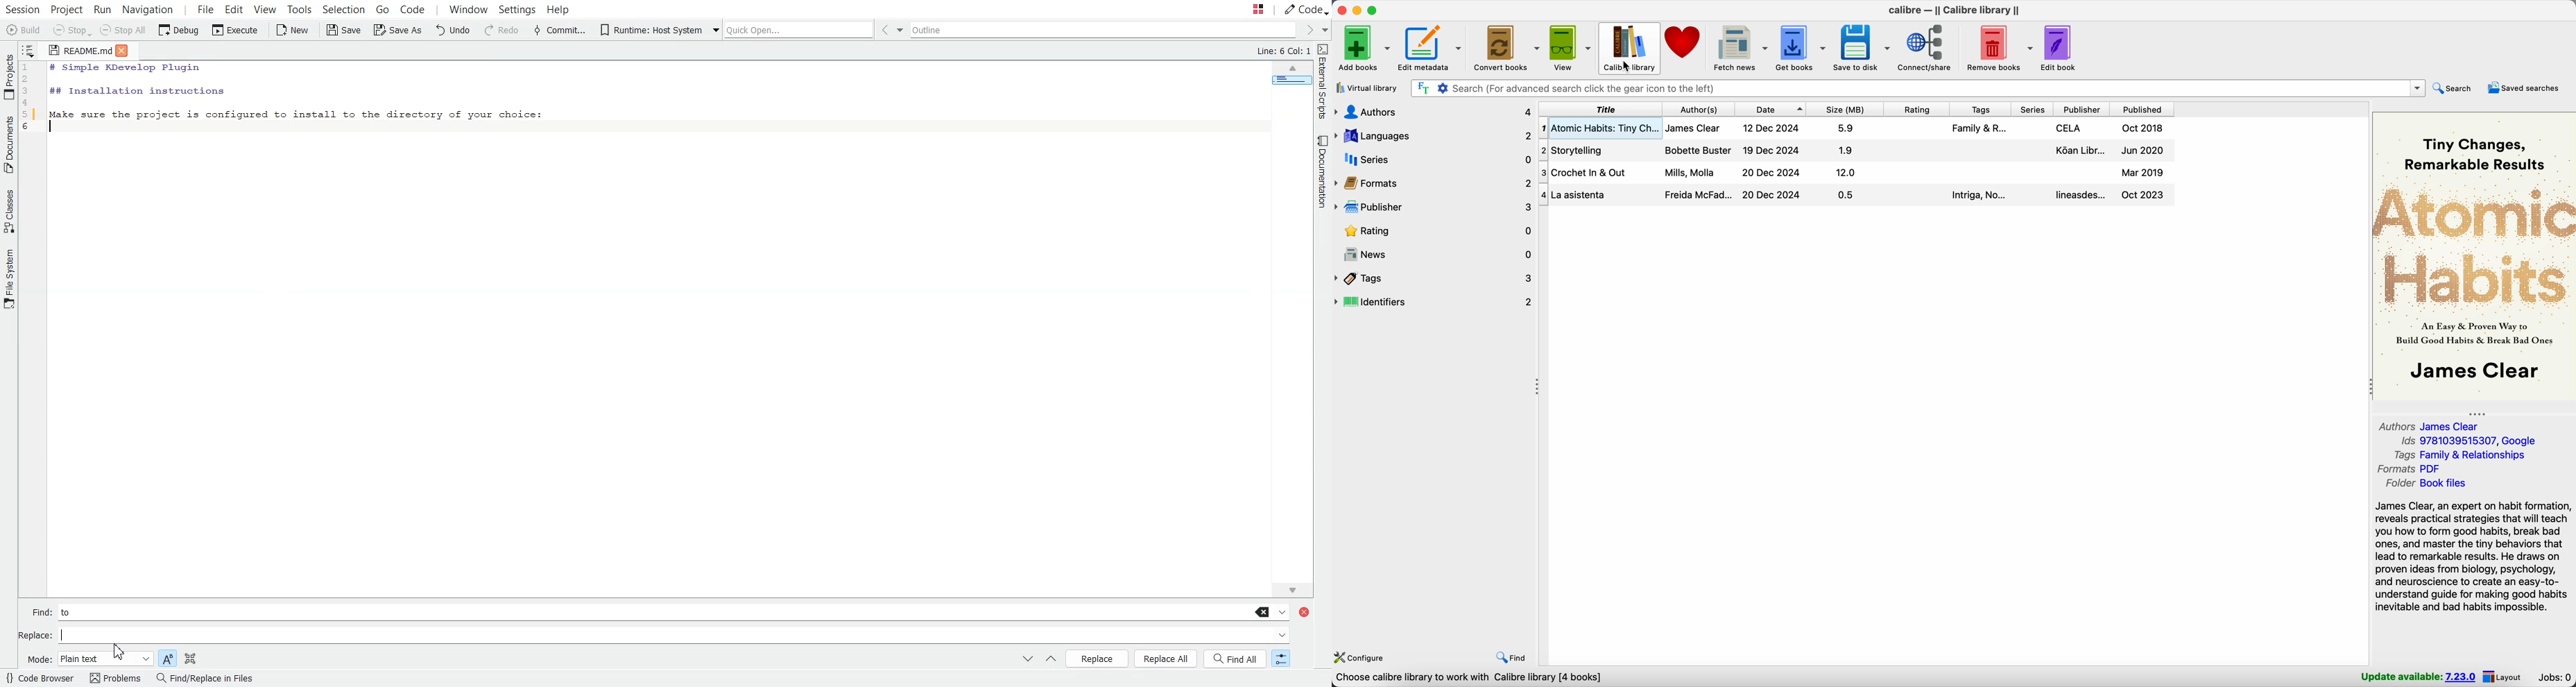 Image resolution: width=2576 pixels, height=700 pixels. What do you see at coordinates (1435, 279) in the screenshot?
I see `tags` at bounding box center [1435, 279].